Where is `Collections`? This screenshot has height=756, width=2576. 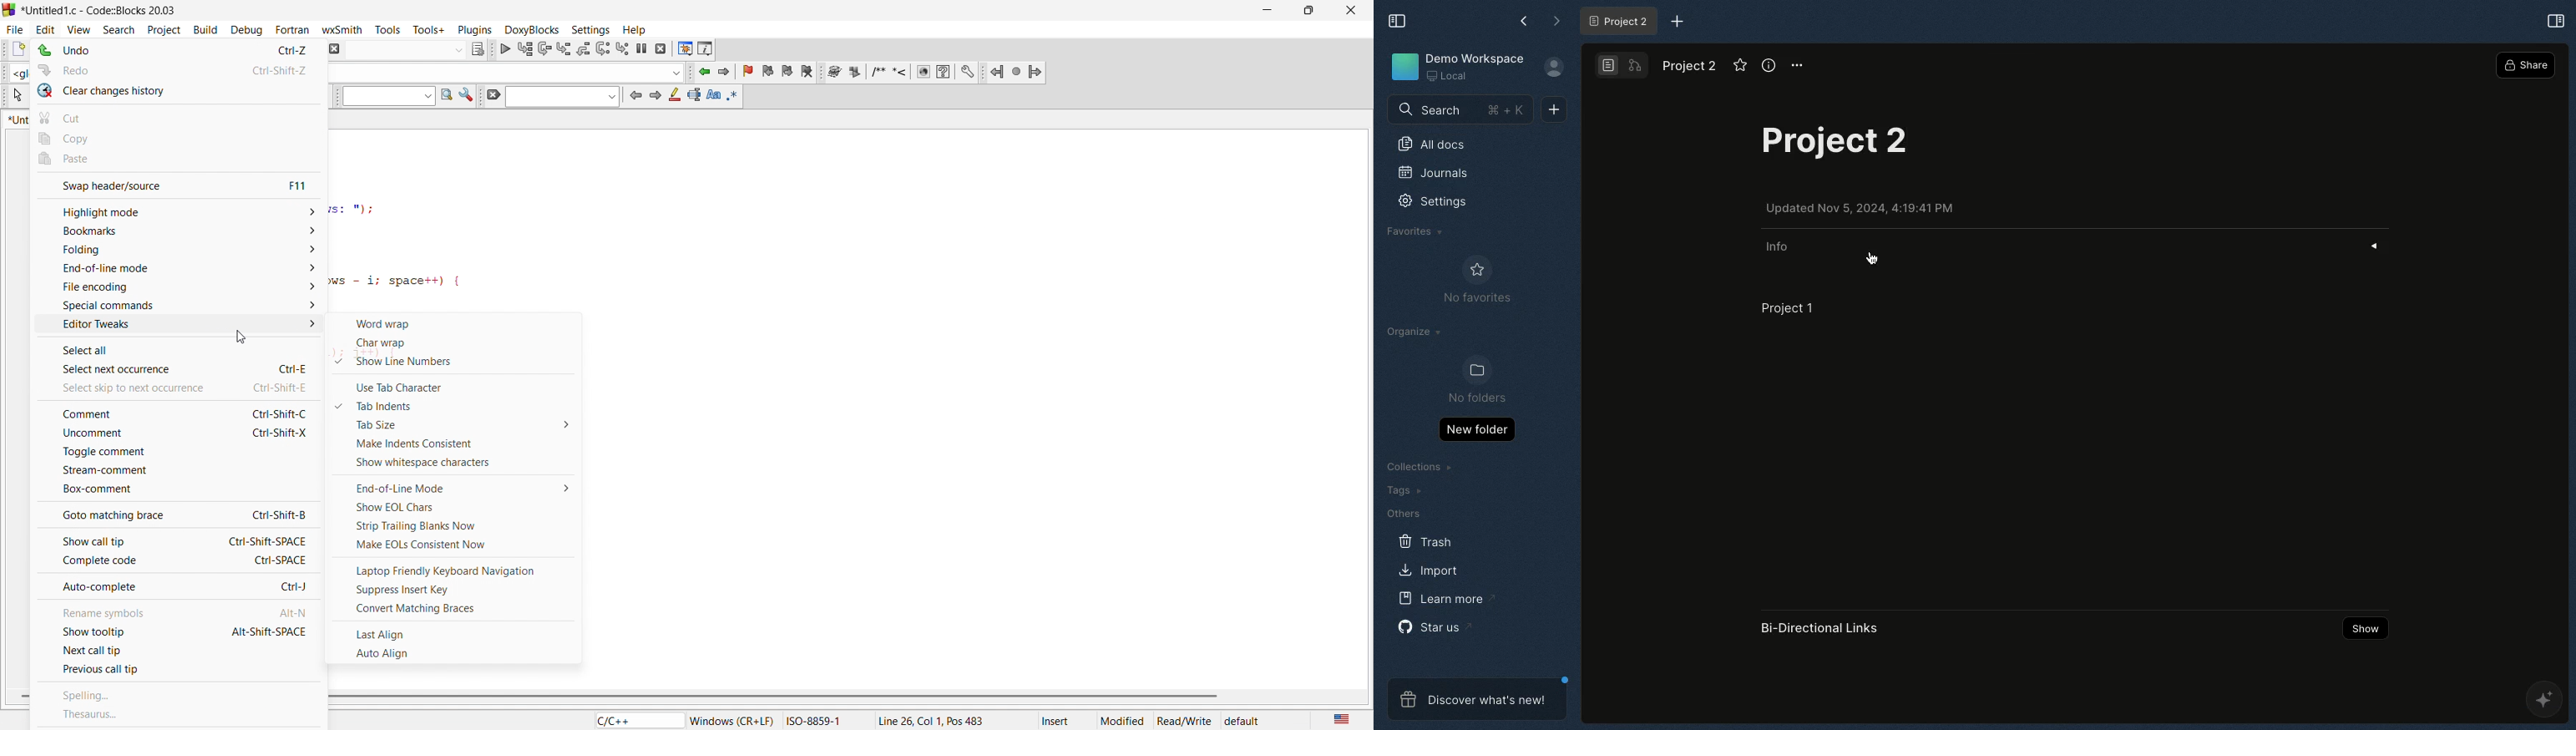
Collections is located at coordinates (1419, 465).